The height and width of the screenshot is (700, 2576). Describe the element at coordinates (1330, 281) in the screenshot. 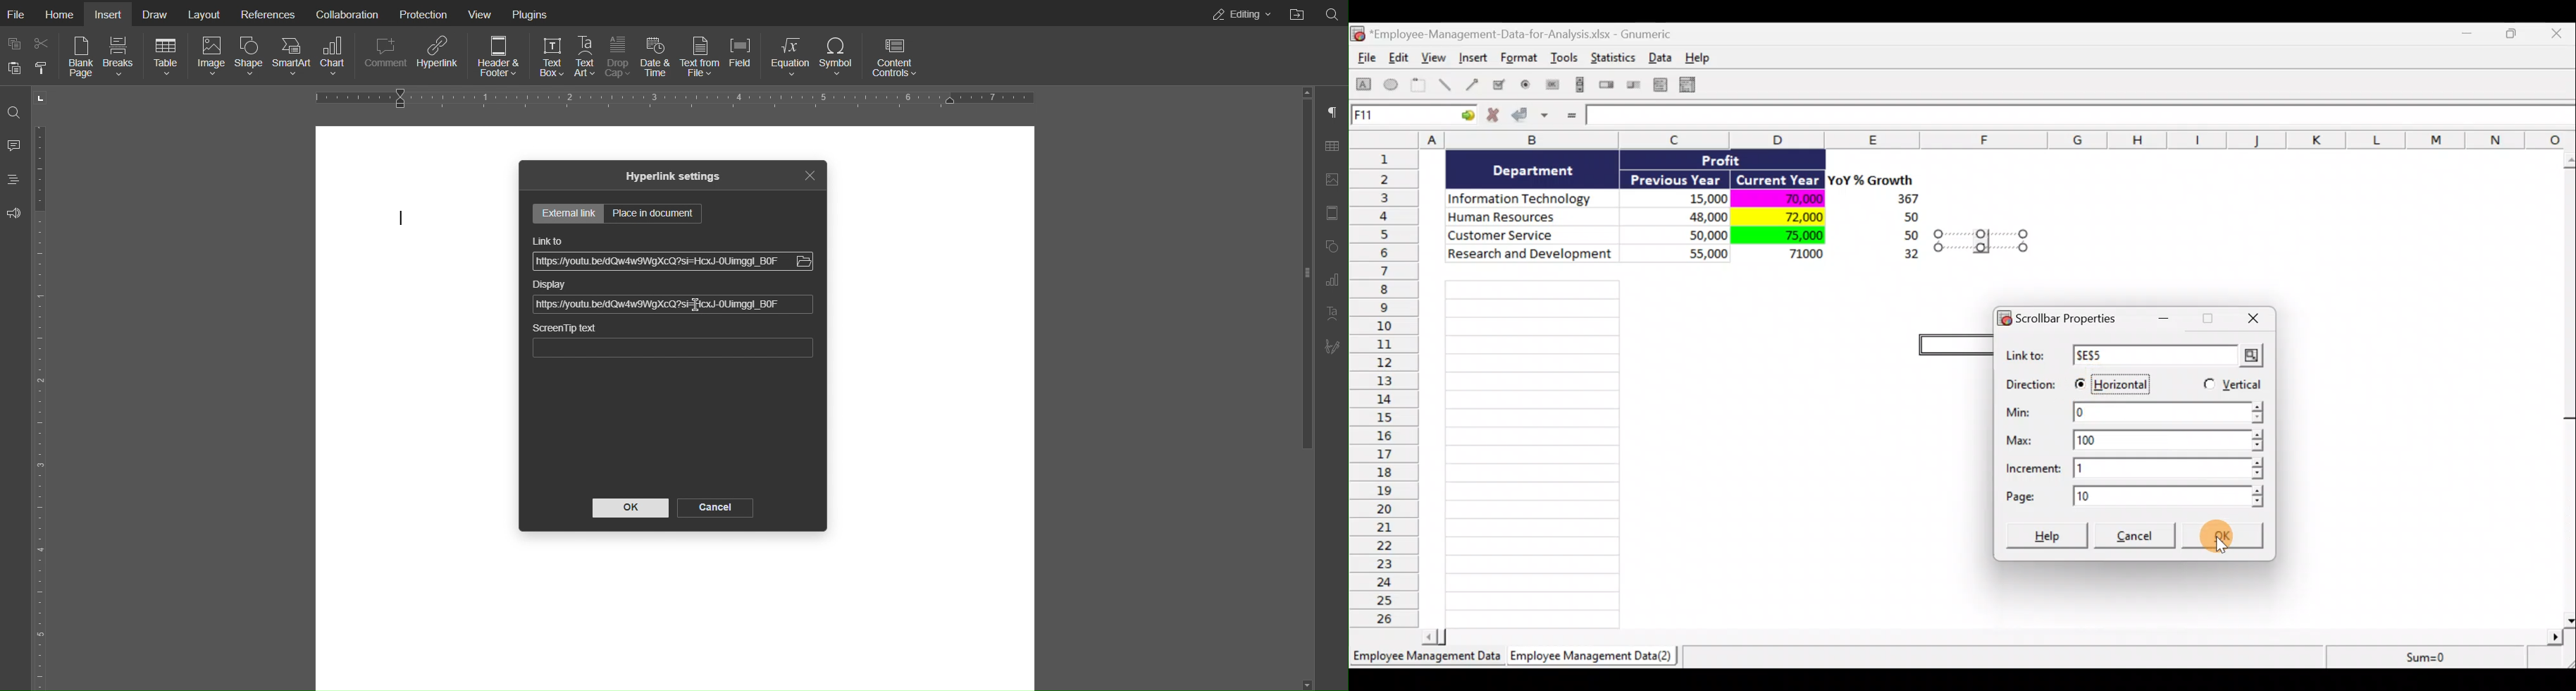

I see `Paragraph Settings` at that location.